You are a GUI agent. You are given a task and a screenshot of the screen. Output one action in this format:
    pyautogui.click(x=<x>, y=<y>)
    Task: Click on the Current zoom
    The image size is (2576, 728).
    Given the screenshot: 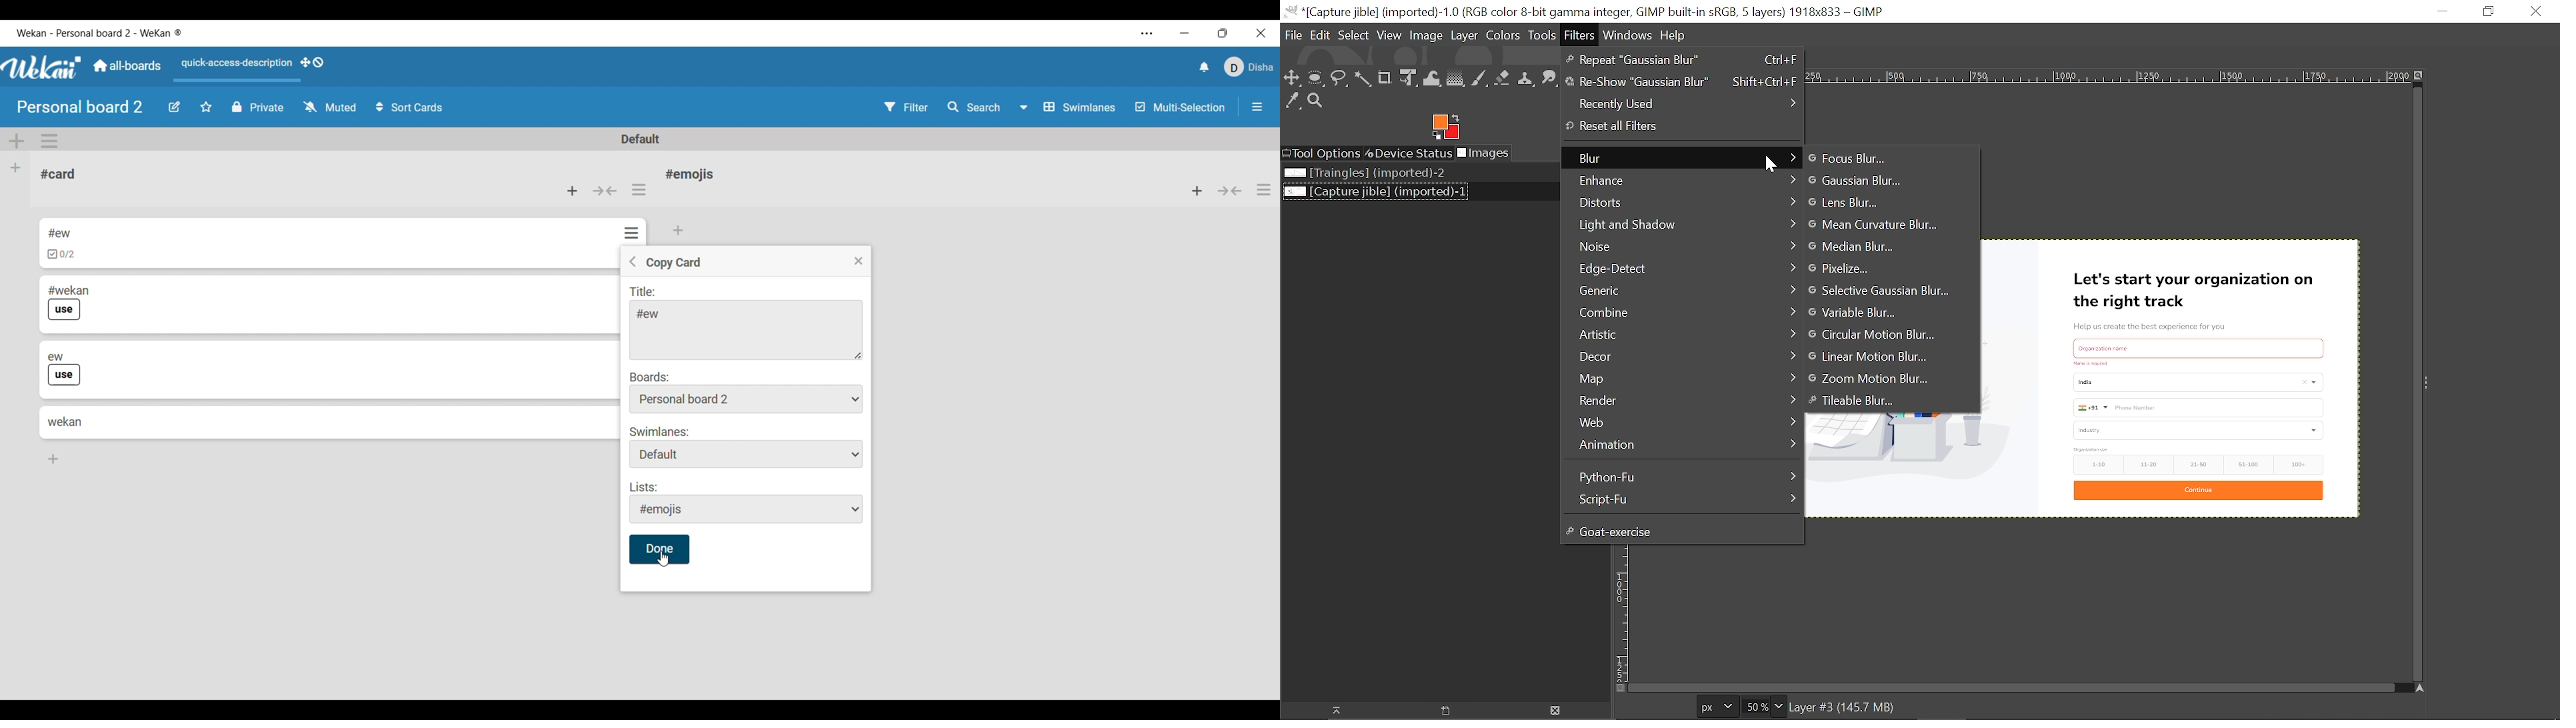 What is the action you would take?
    pyautogui.click(x=1780, y=708)
    